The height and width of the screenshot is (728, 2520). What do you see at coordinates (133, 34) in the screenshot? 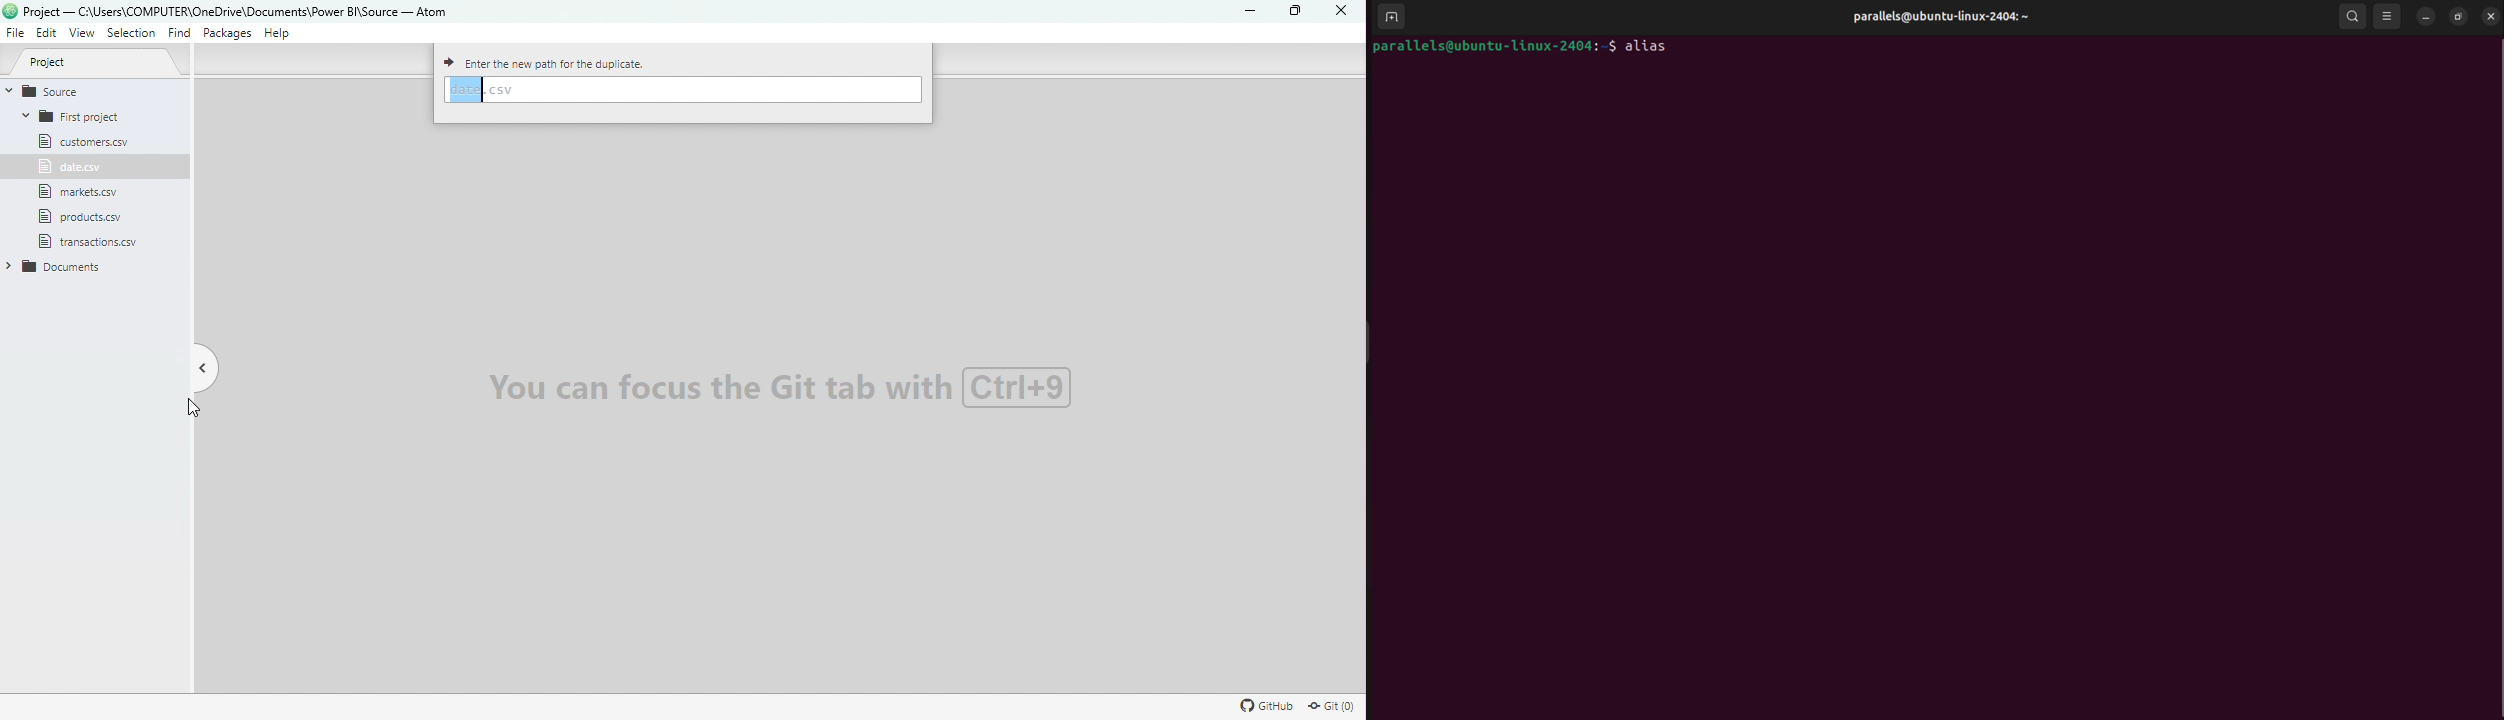
I see `Selection` at bounding box center [133, 34].